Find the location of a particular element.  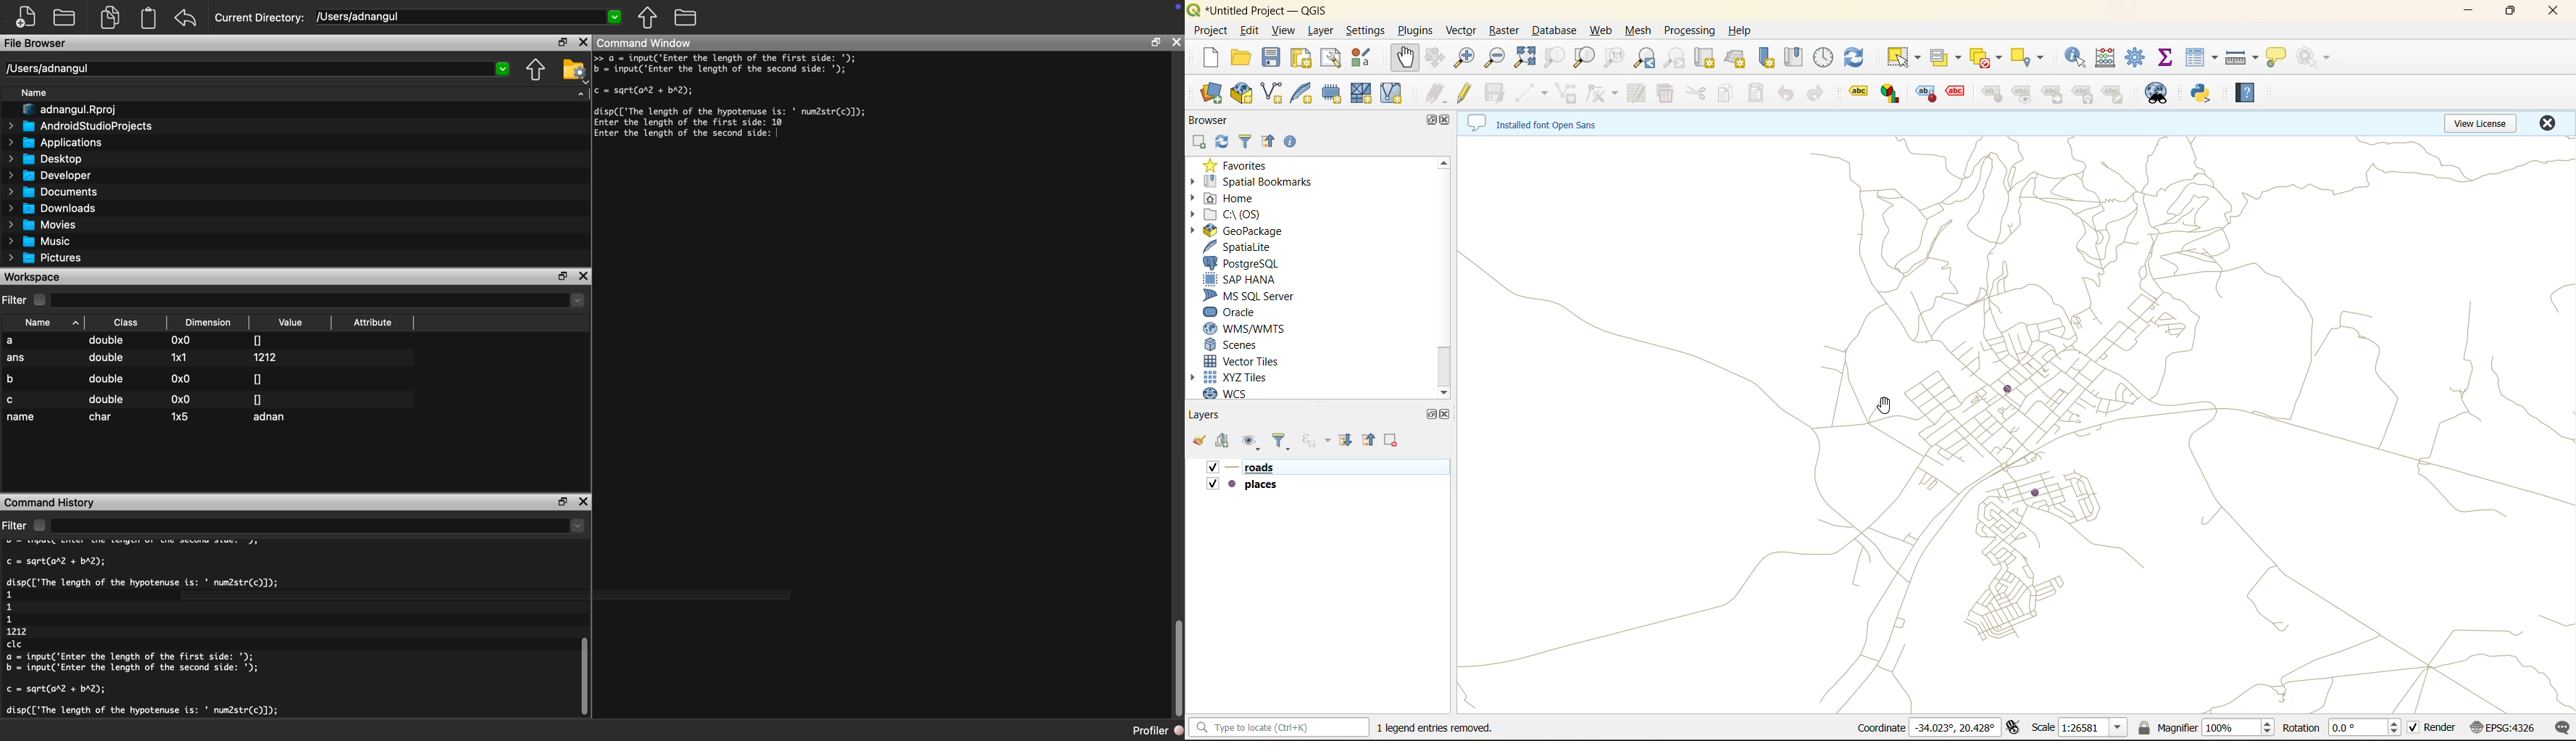

save is located at coordinates (1275, 58).